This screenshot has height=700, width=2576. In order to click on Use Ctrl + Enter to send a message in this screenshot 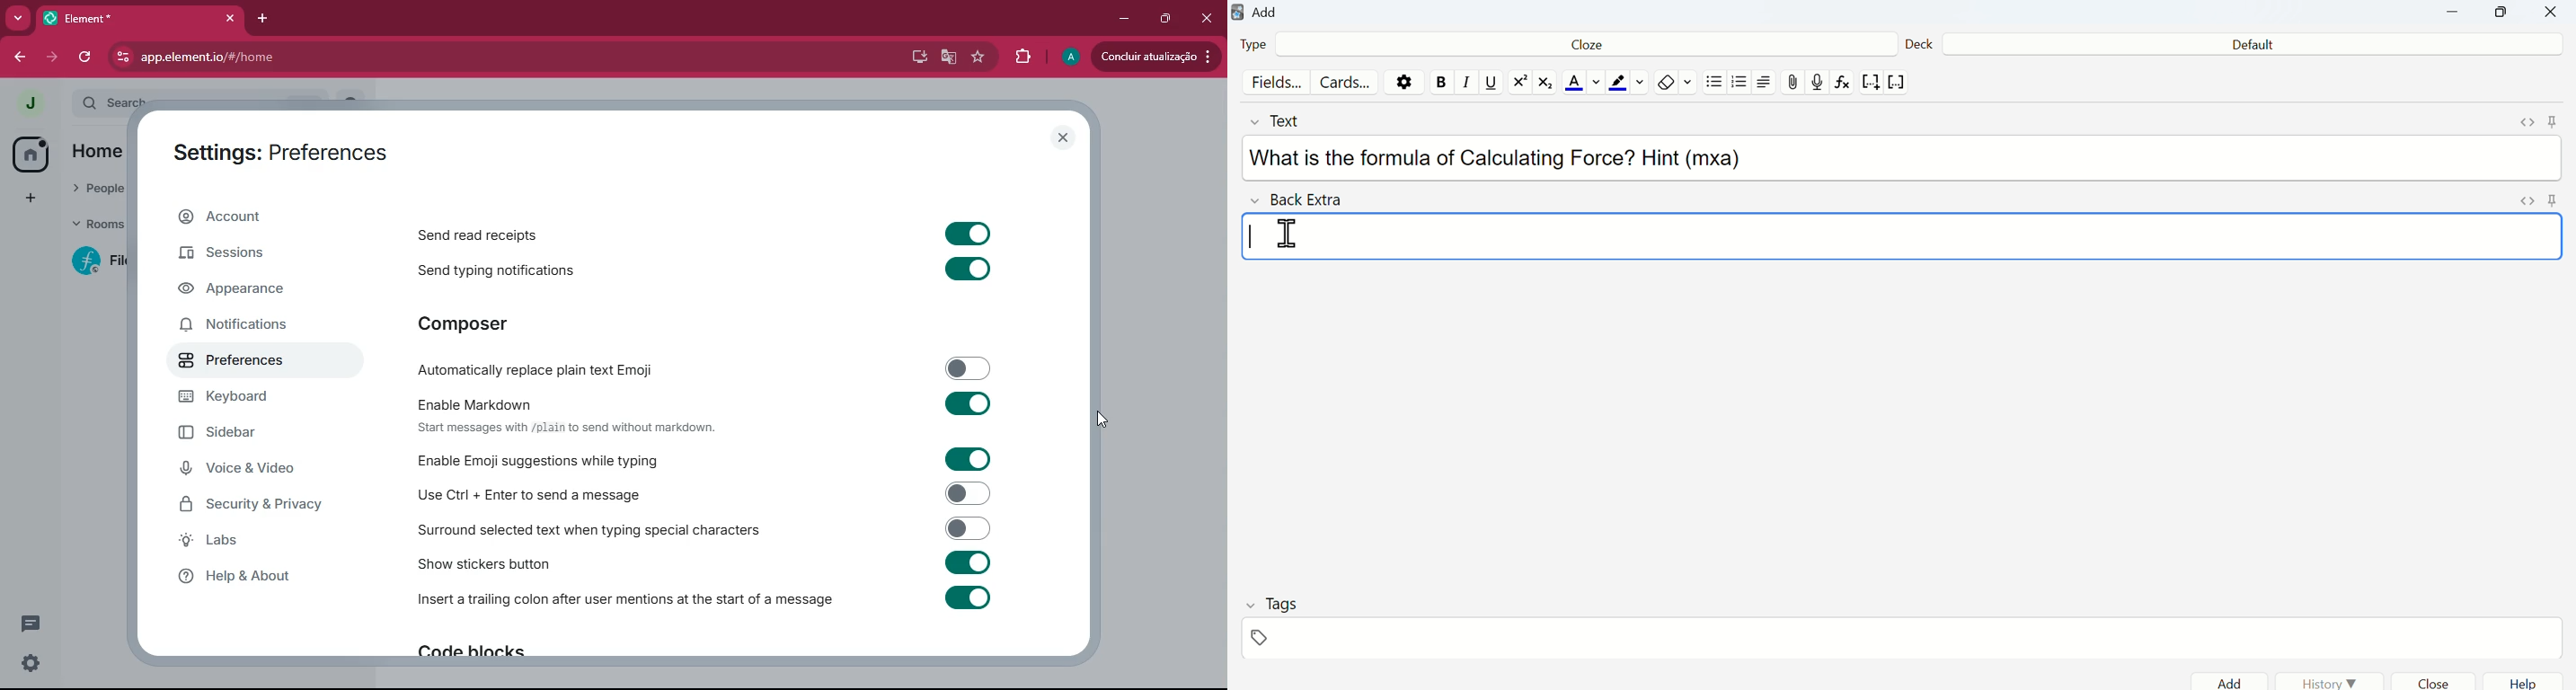, I will do `click(701, 493)`.